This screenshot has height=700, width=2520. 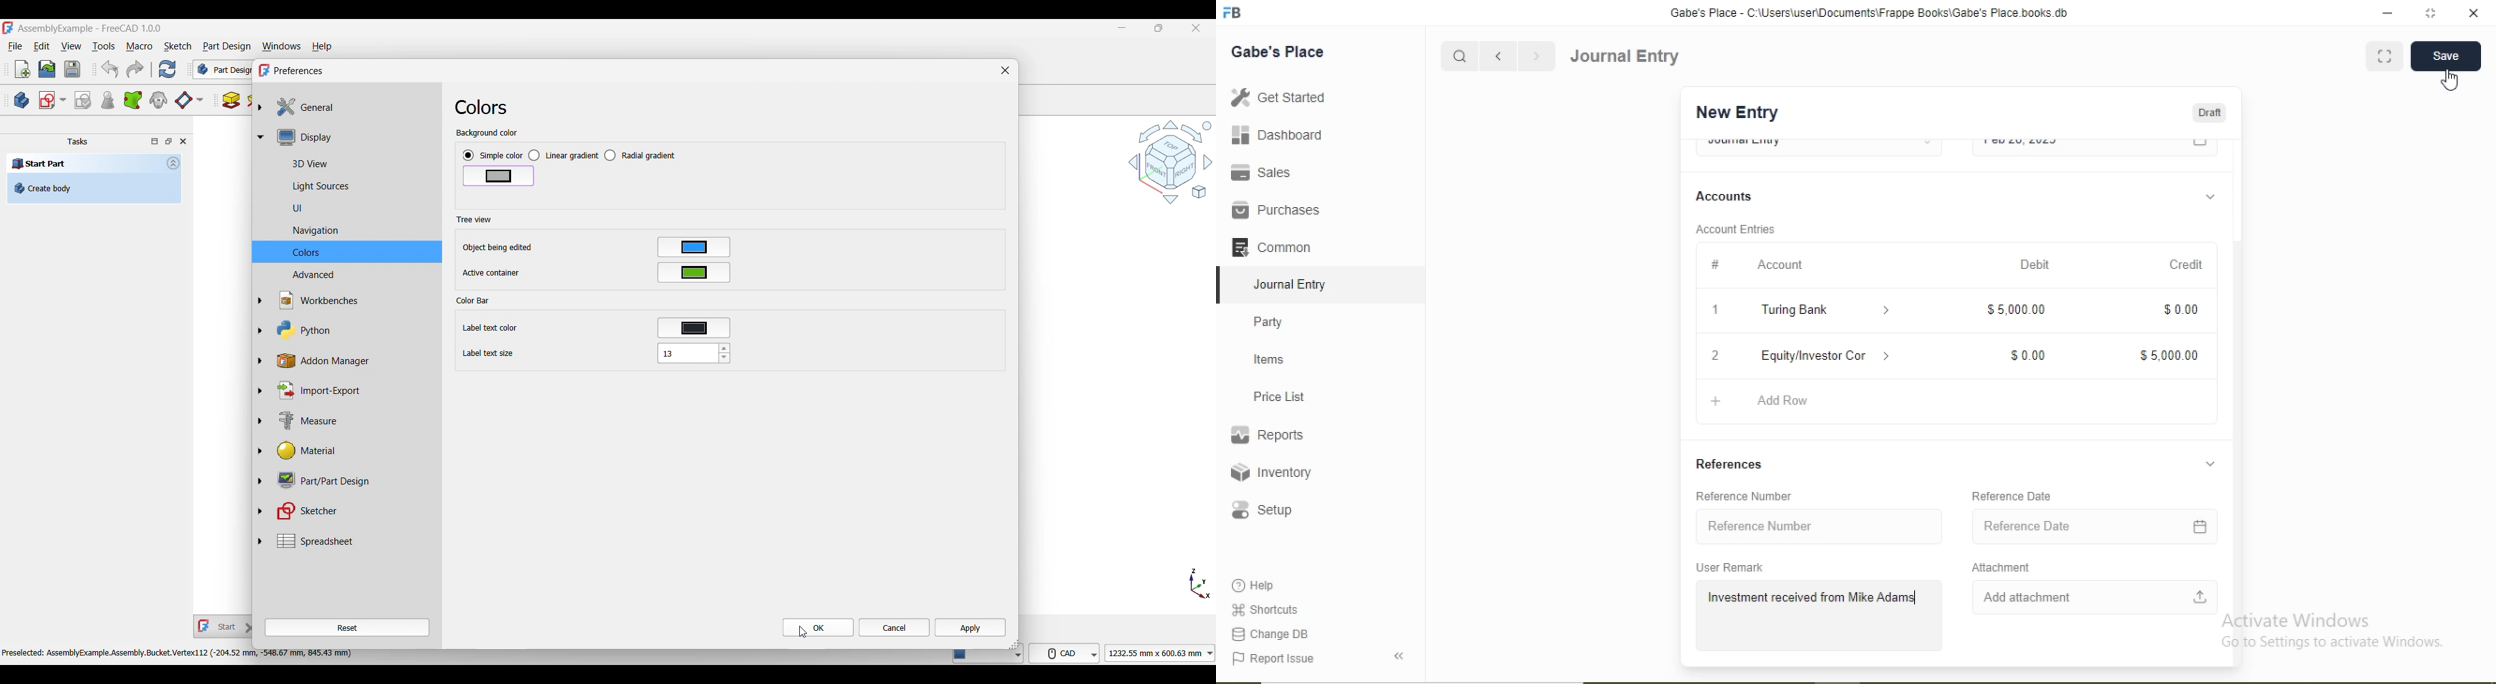 What do you see at coordinates (2168, 356) in the screenshot?
I see `$5,000.00` at bounding box center [2168, 356].